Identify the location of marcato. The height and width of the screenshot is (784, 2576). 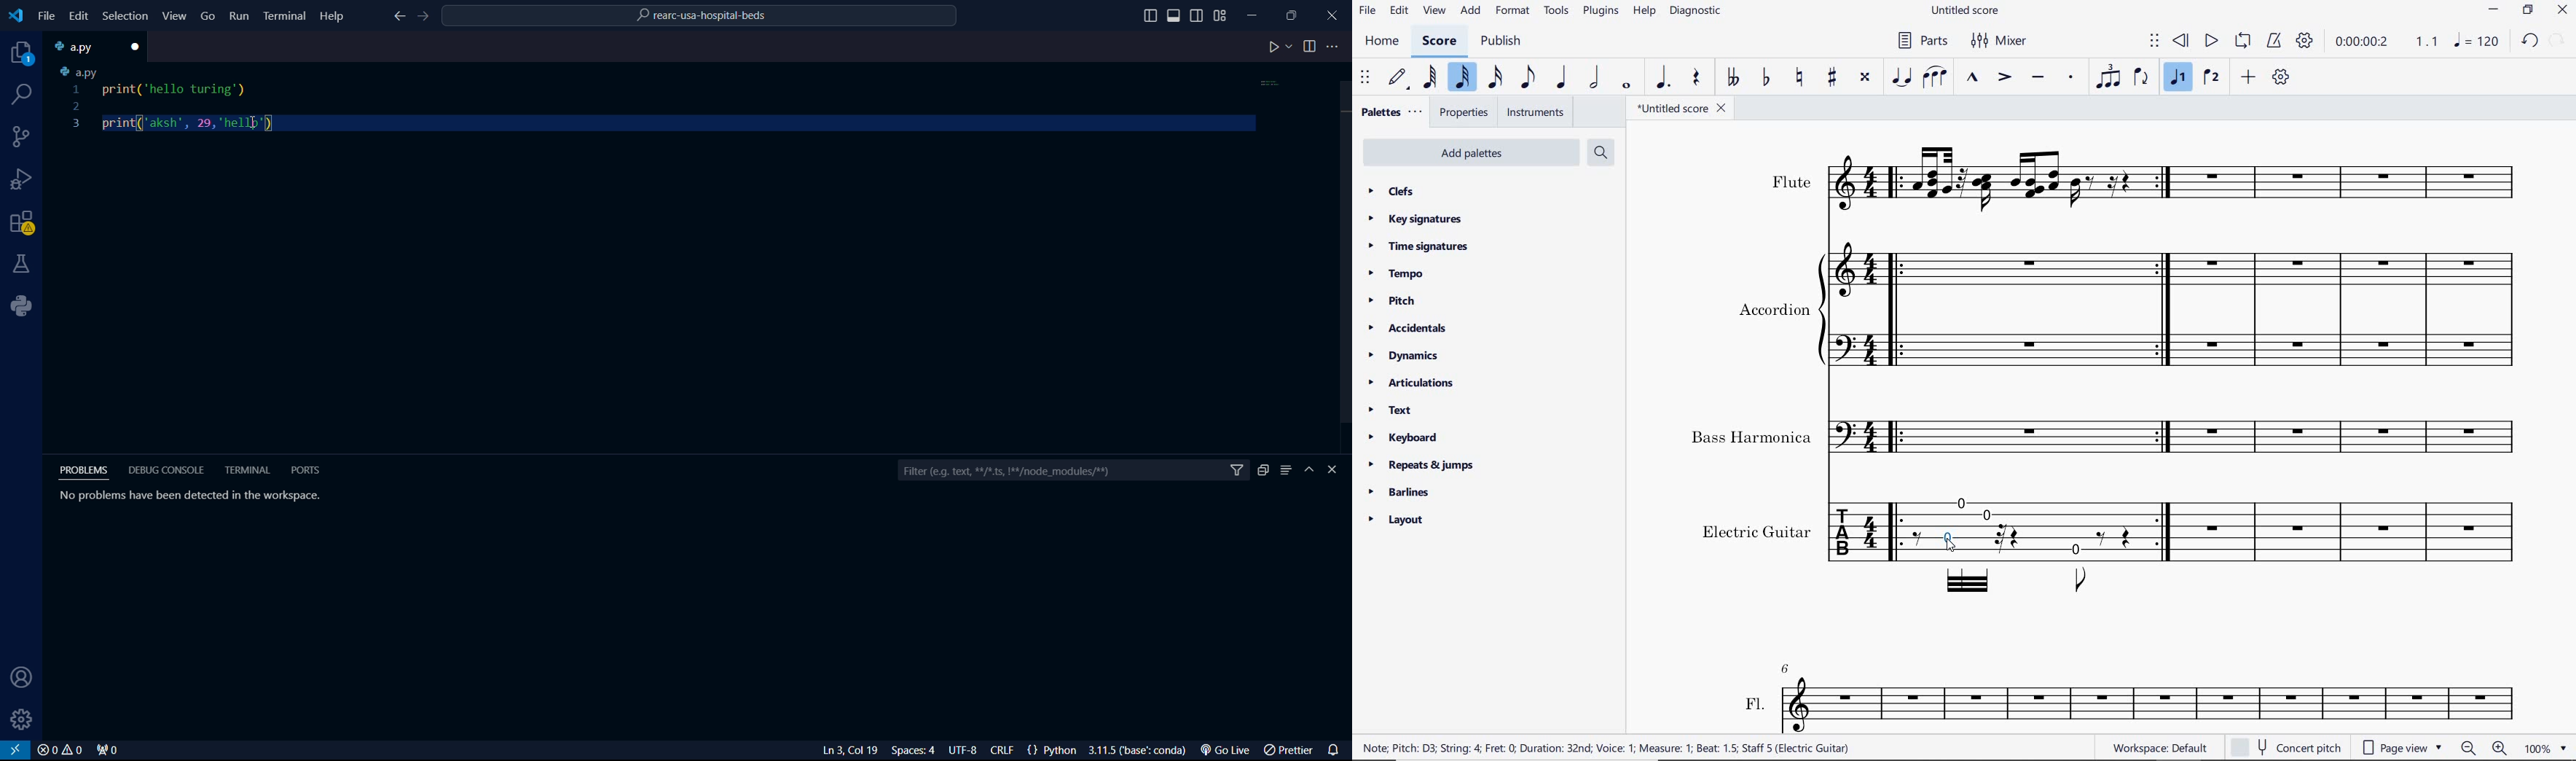
(1974, 79).